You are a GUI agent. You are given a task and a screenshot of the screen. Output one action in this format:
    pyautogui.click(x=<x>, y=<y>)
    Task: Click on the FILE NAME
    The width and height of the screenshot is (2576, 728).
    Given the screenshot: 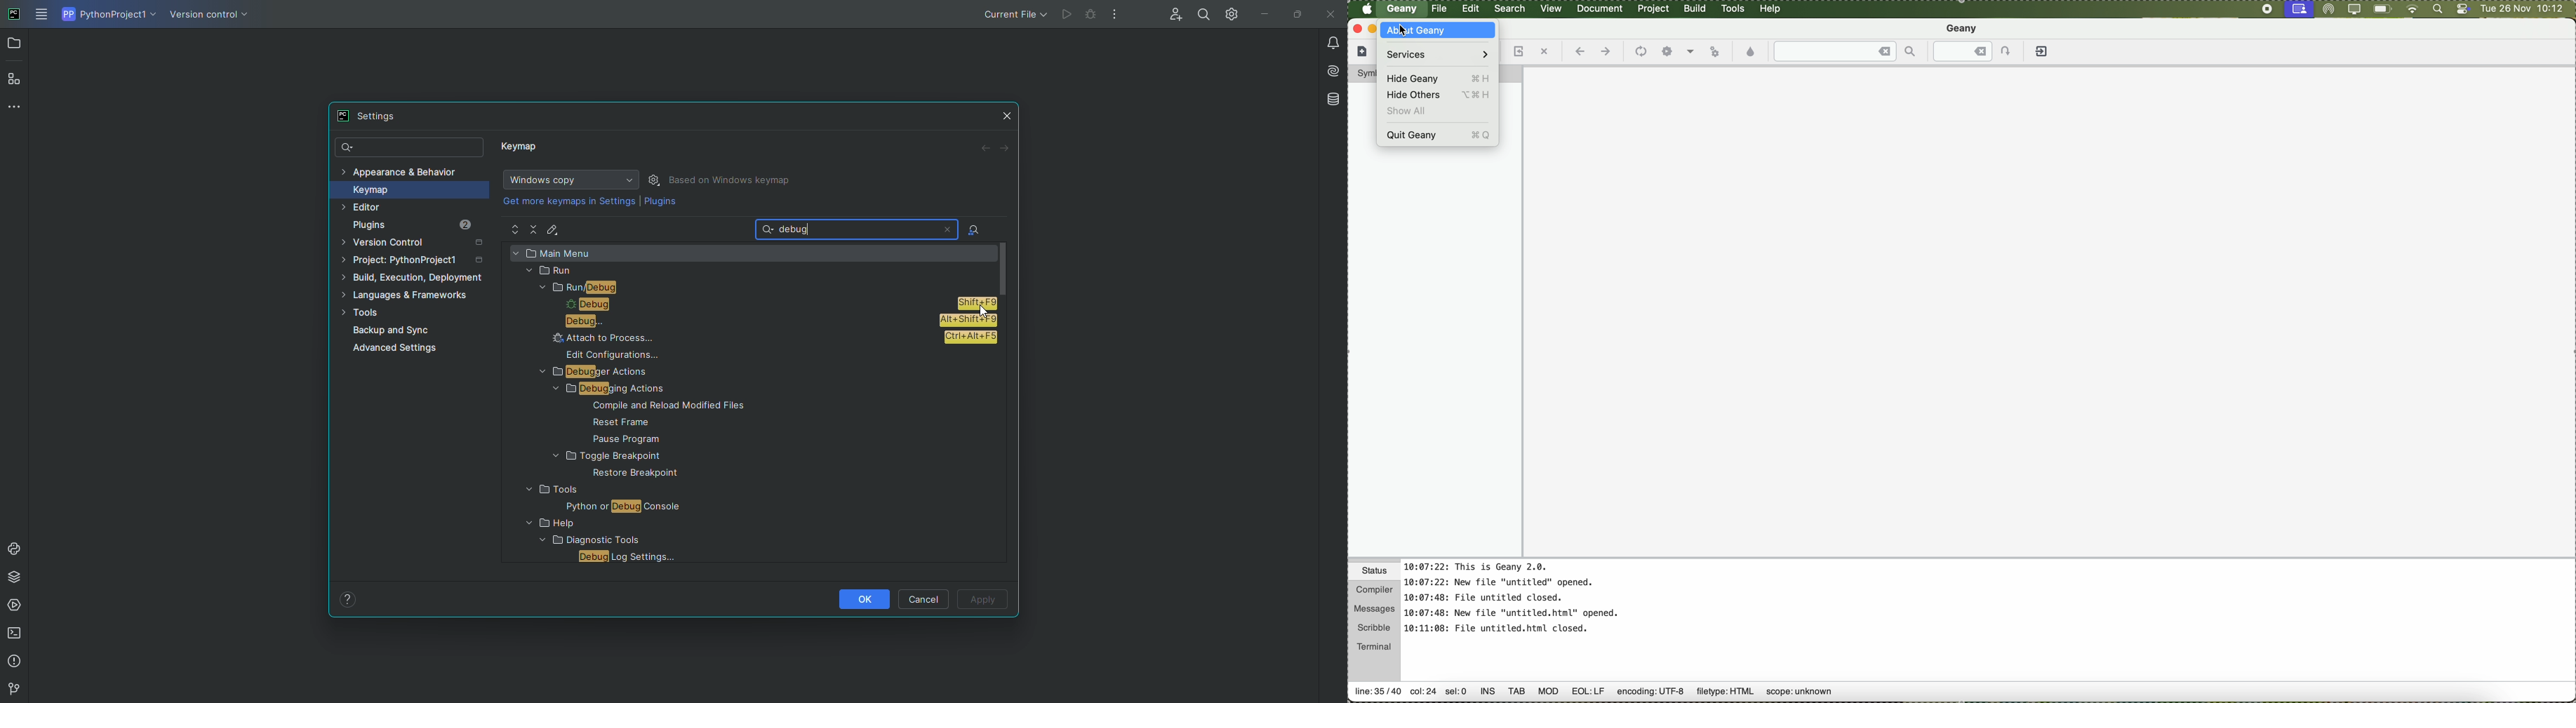 What is the action you would take?
    pyautogui.click(x=624, y=557)
    